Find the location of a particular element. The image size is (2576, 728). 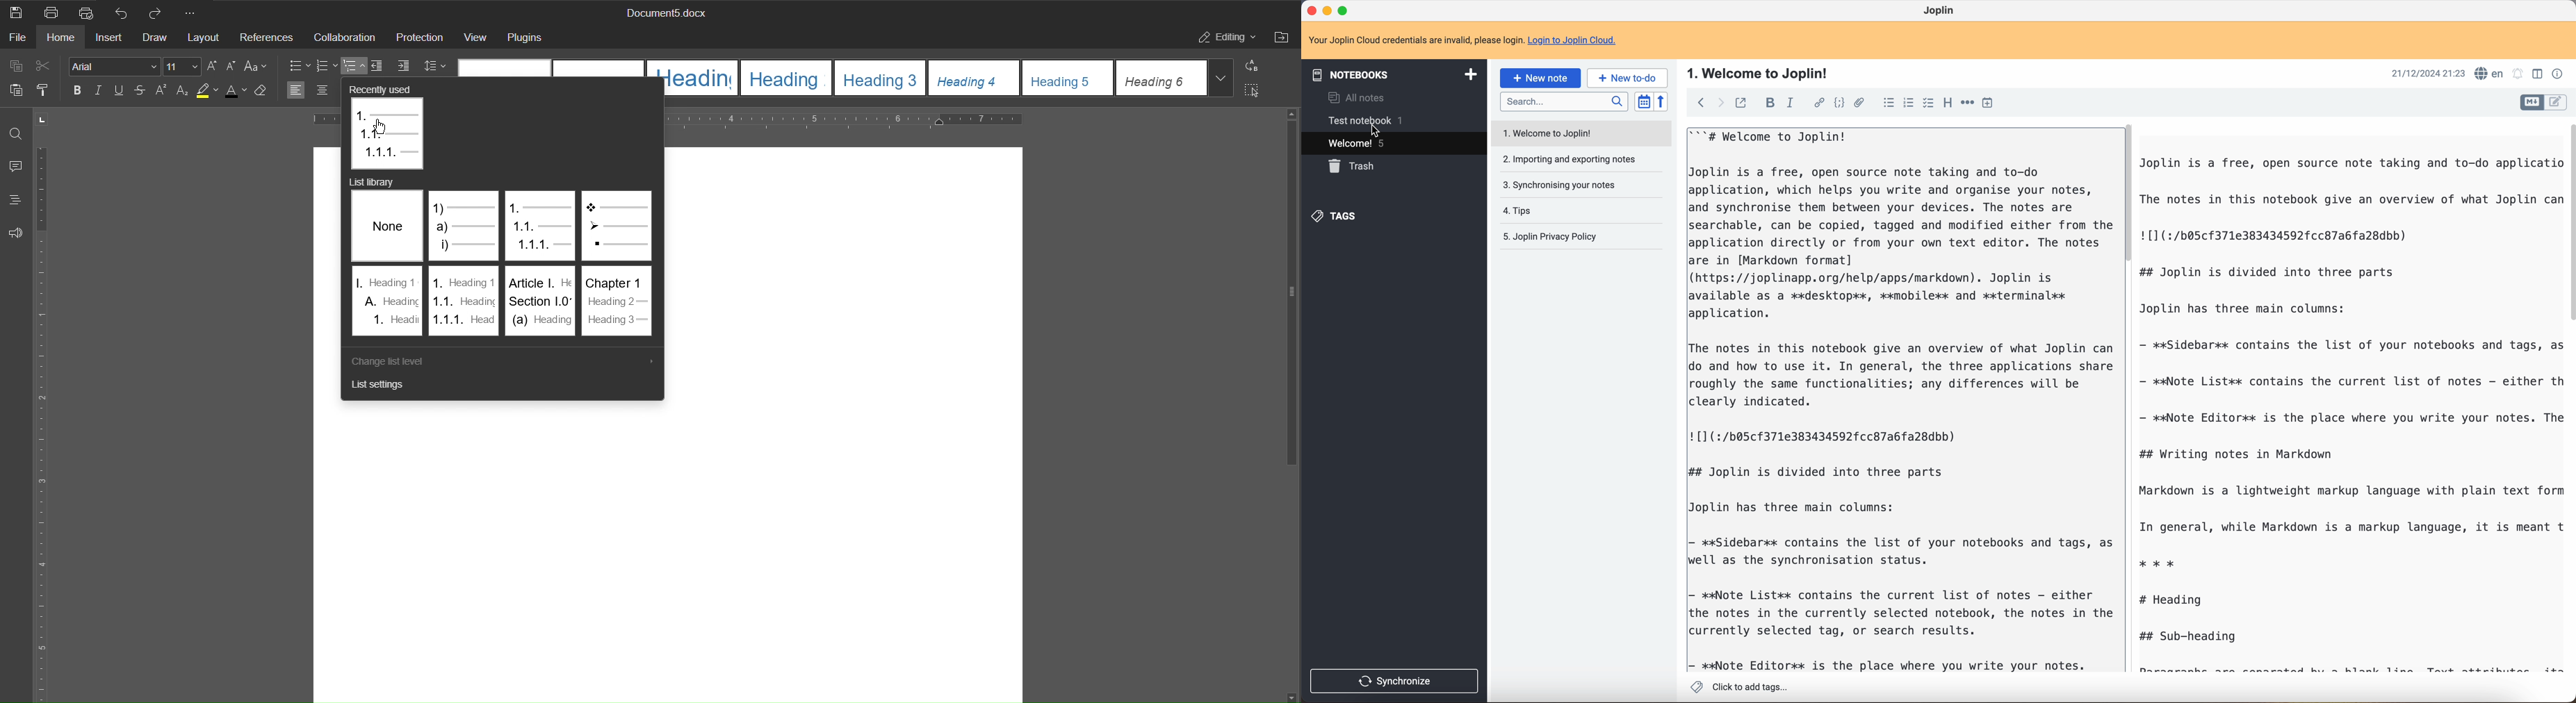

Text Color is located at coordinates (236, 90).